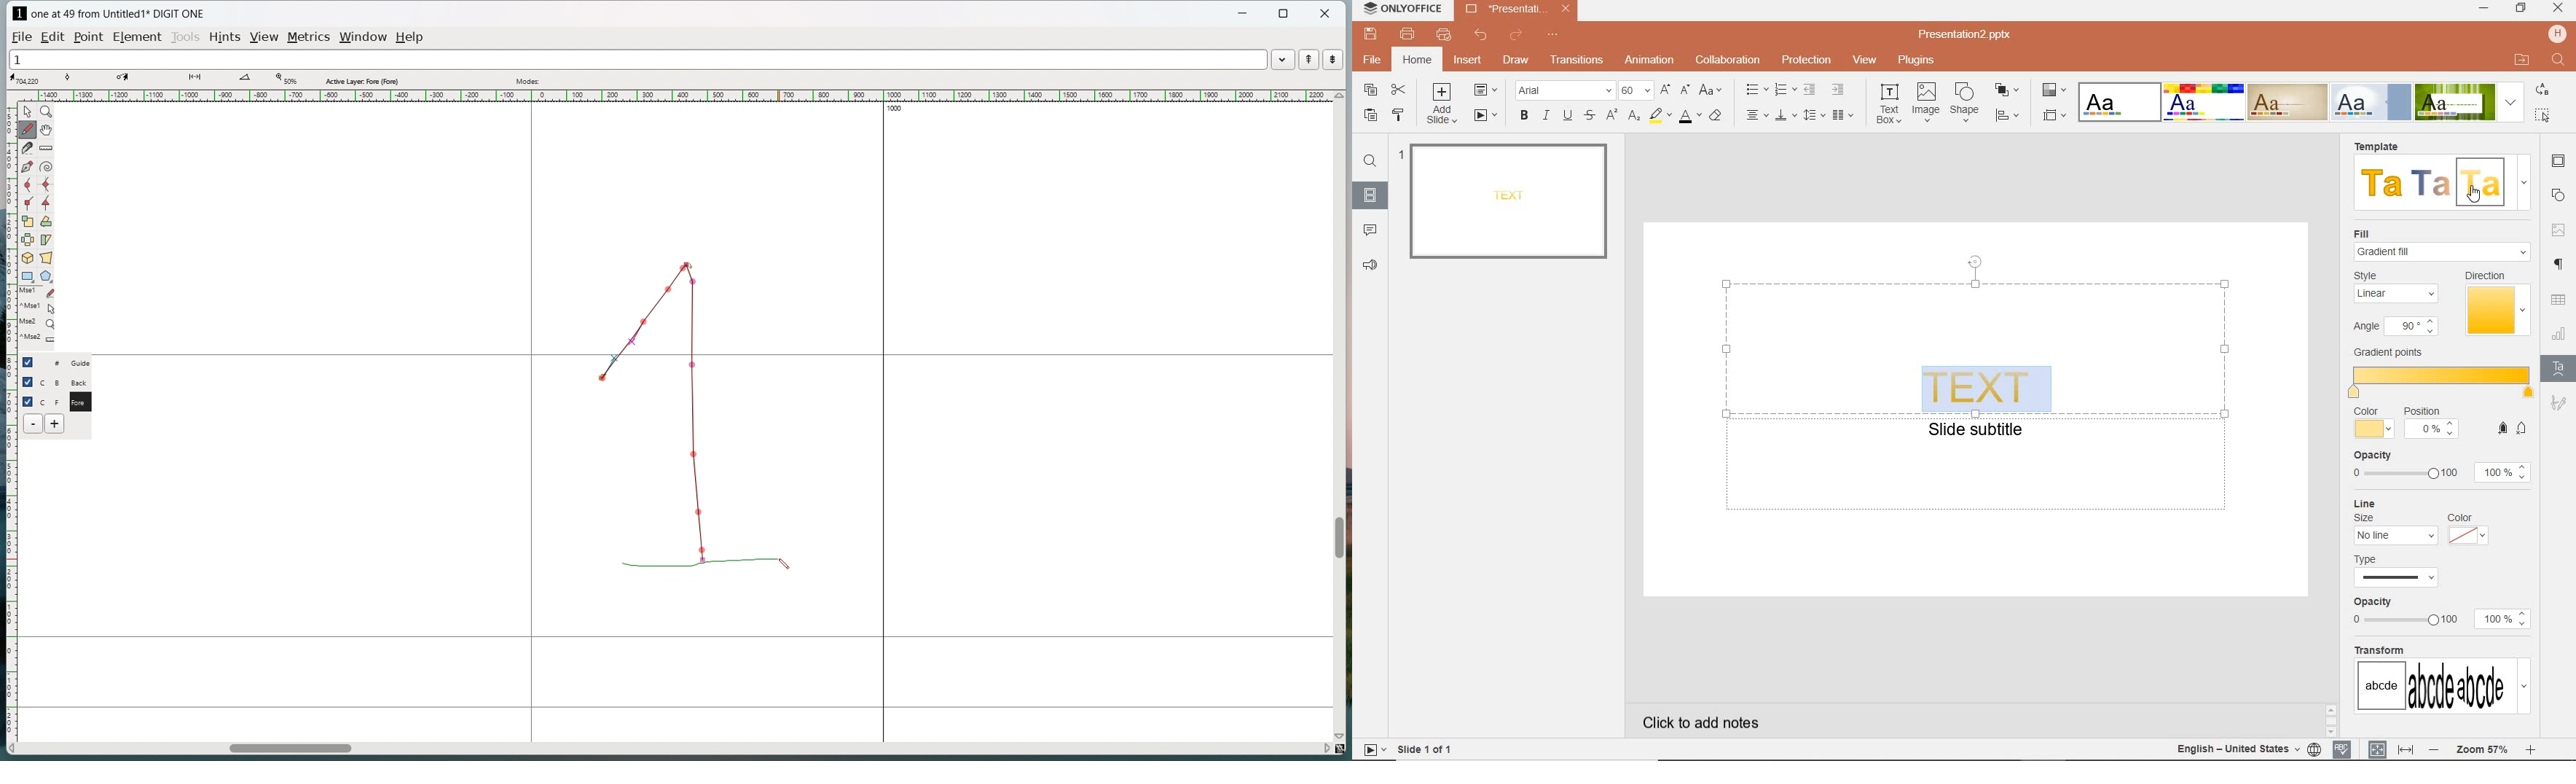  What do you see at coordinates (2559, 61) in the screenshot?
I see `find` at bounding box center [2559, 61].